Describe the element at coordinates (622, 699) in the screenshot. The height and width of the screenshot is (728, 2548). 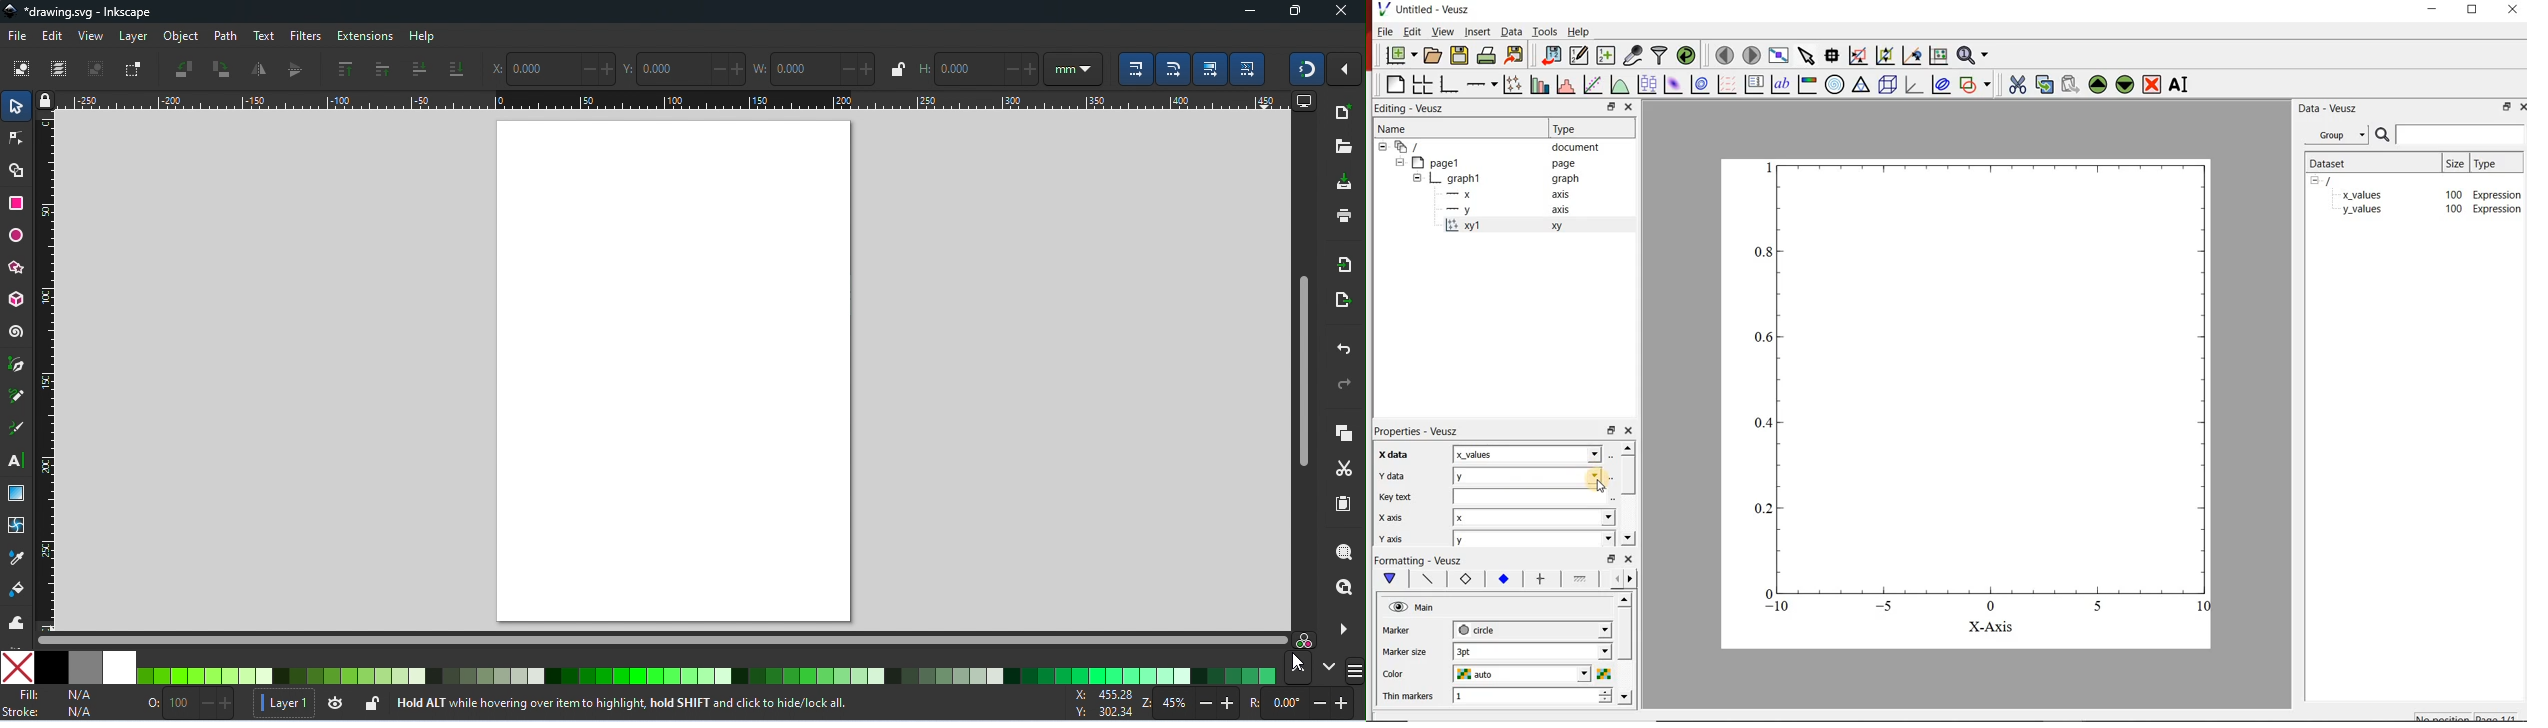
I see `Hold ALT while hovering over item to highlight, hold shift and click to hide/lock all` at that location.